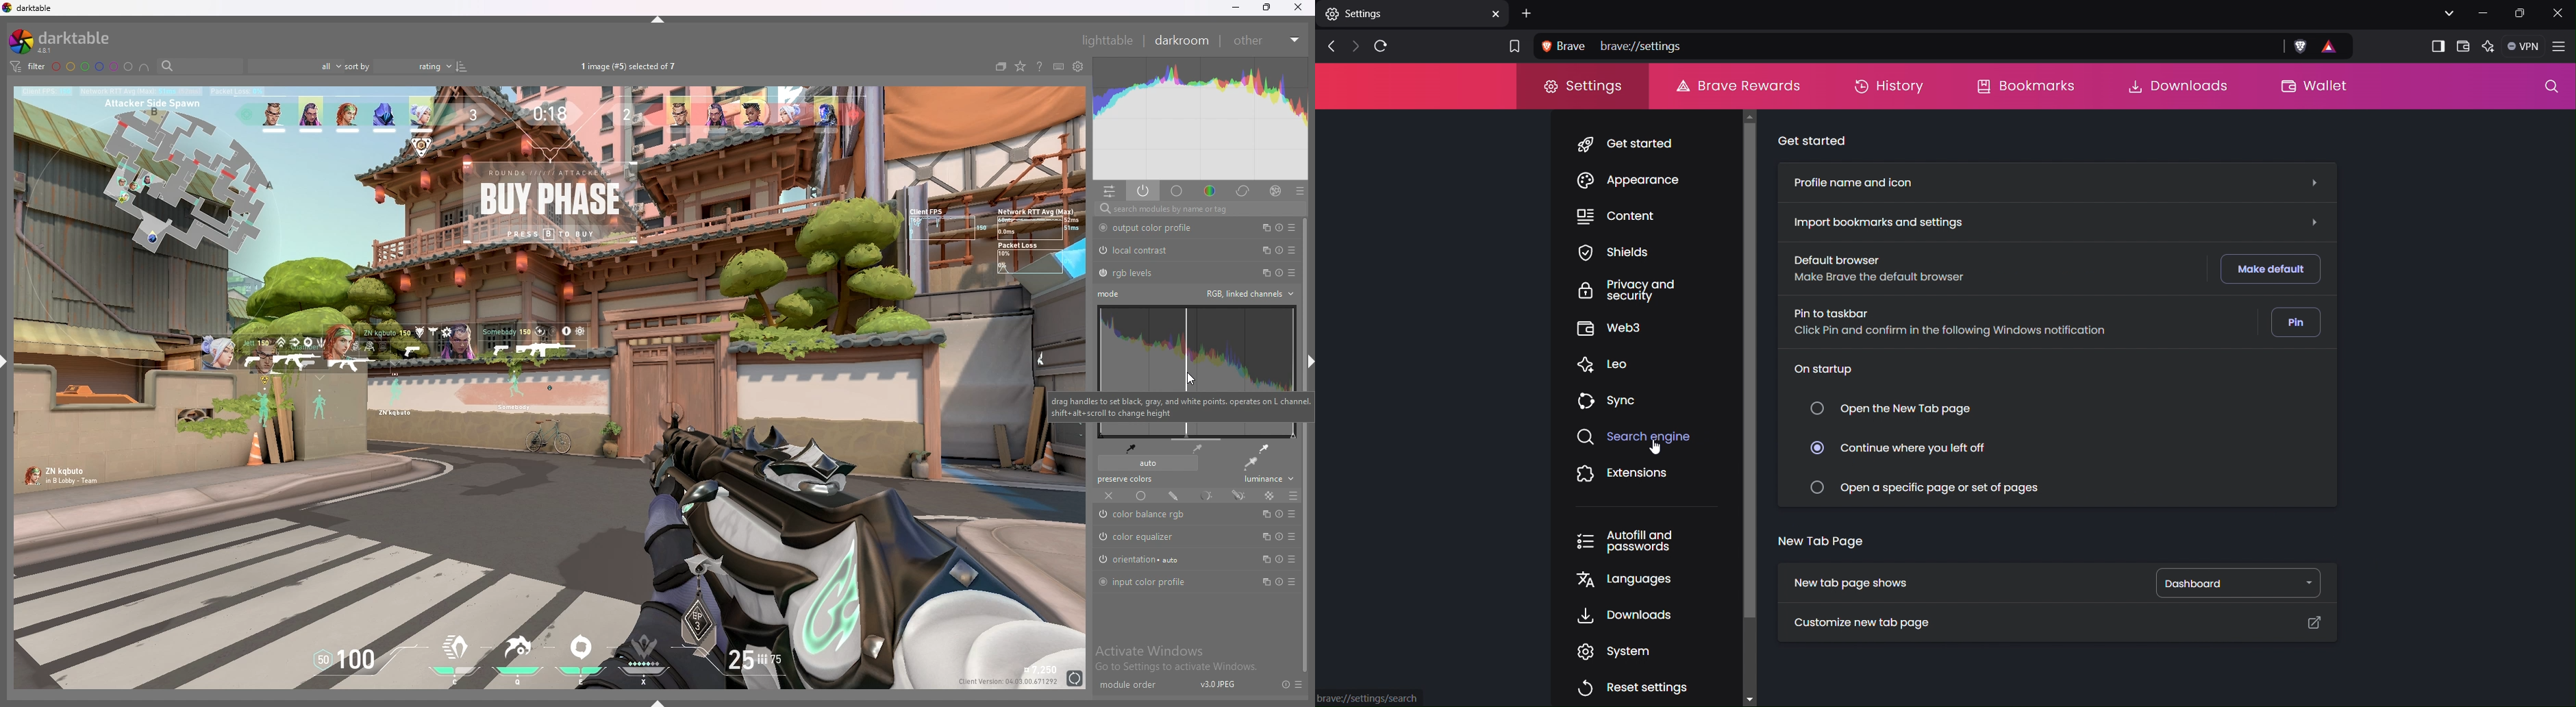 This screenshot has height=728, width=2576. I want to click on VPN, so click(2525, 47).